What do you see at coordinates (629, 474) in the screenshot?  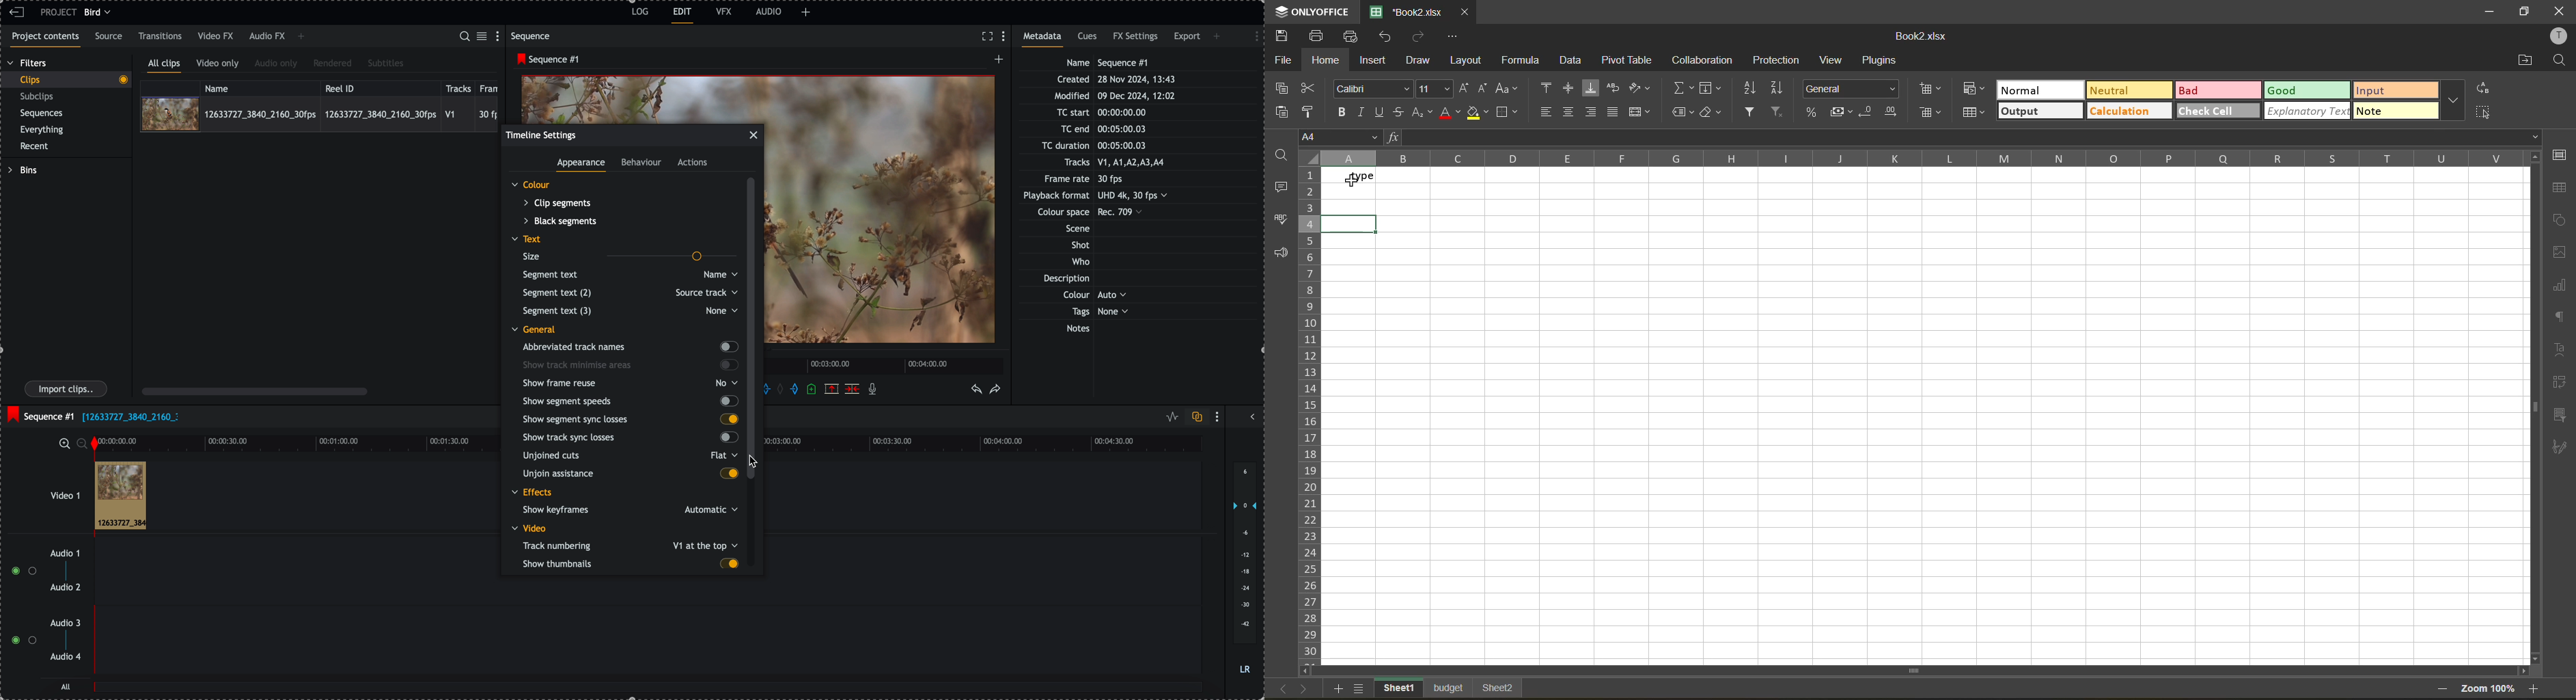 I see `unjoin assistance` at bounding box center [629, 474].